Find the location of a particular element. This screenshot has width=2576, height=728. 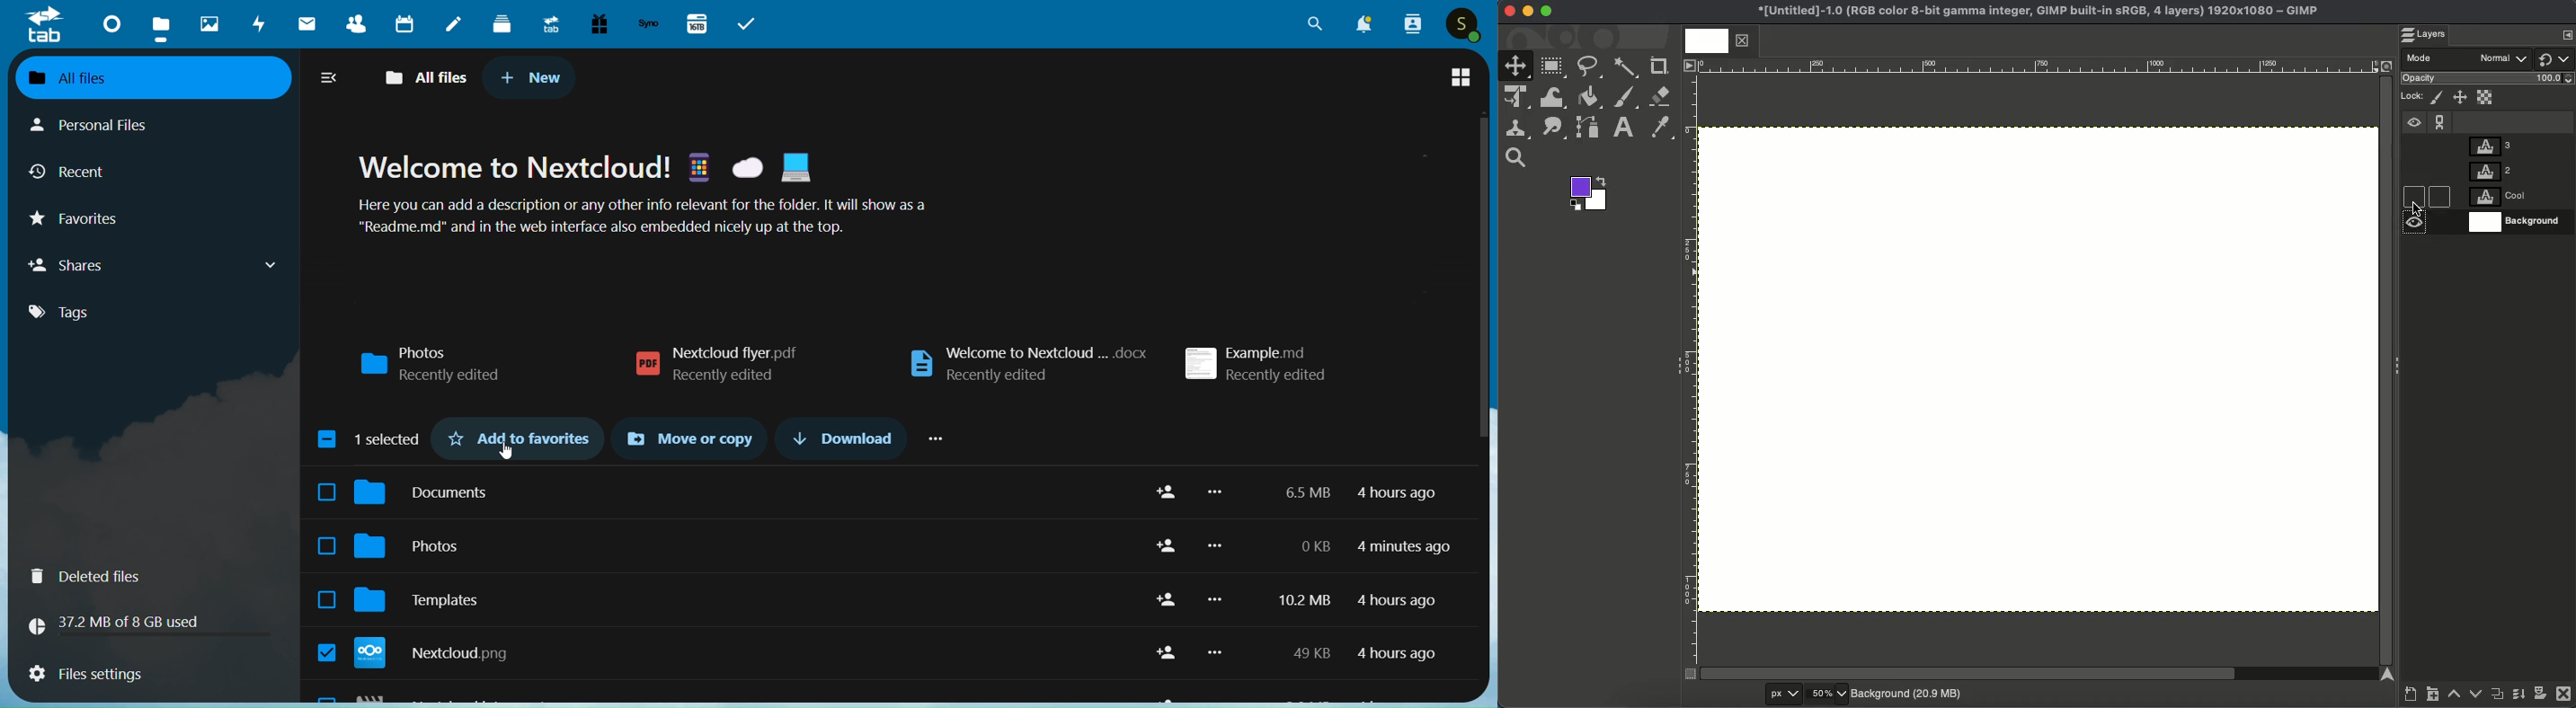

Selected file  is located at coordinates (326, 652).